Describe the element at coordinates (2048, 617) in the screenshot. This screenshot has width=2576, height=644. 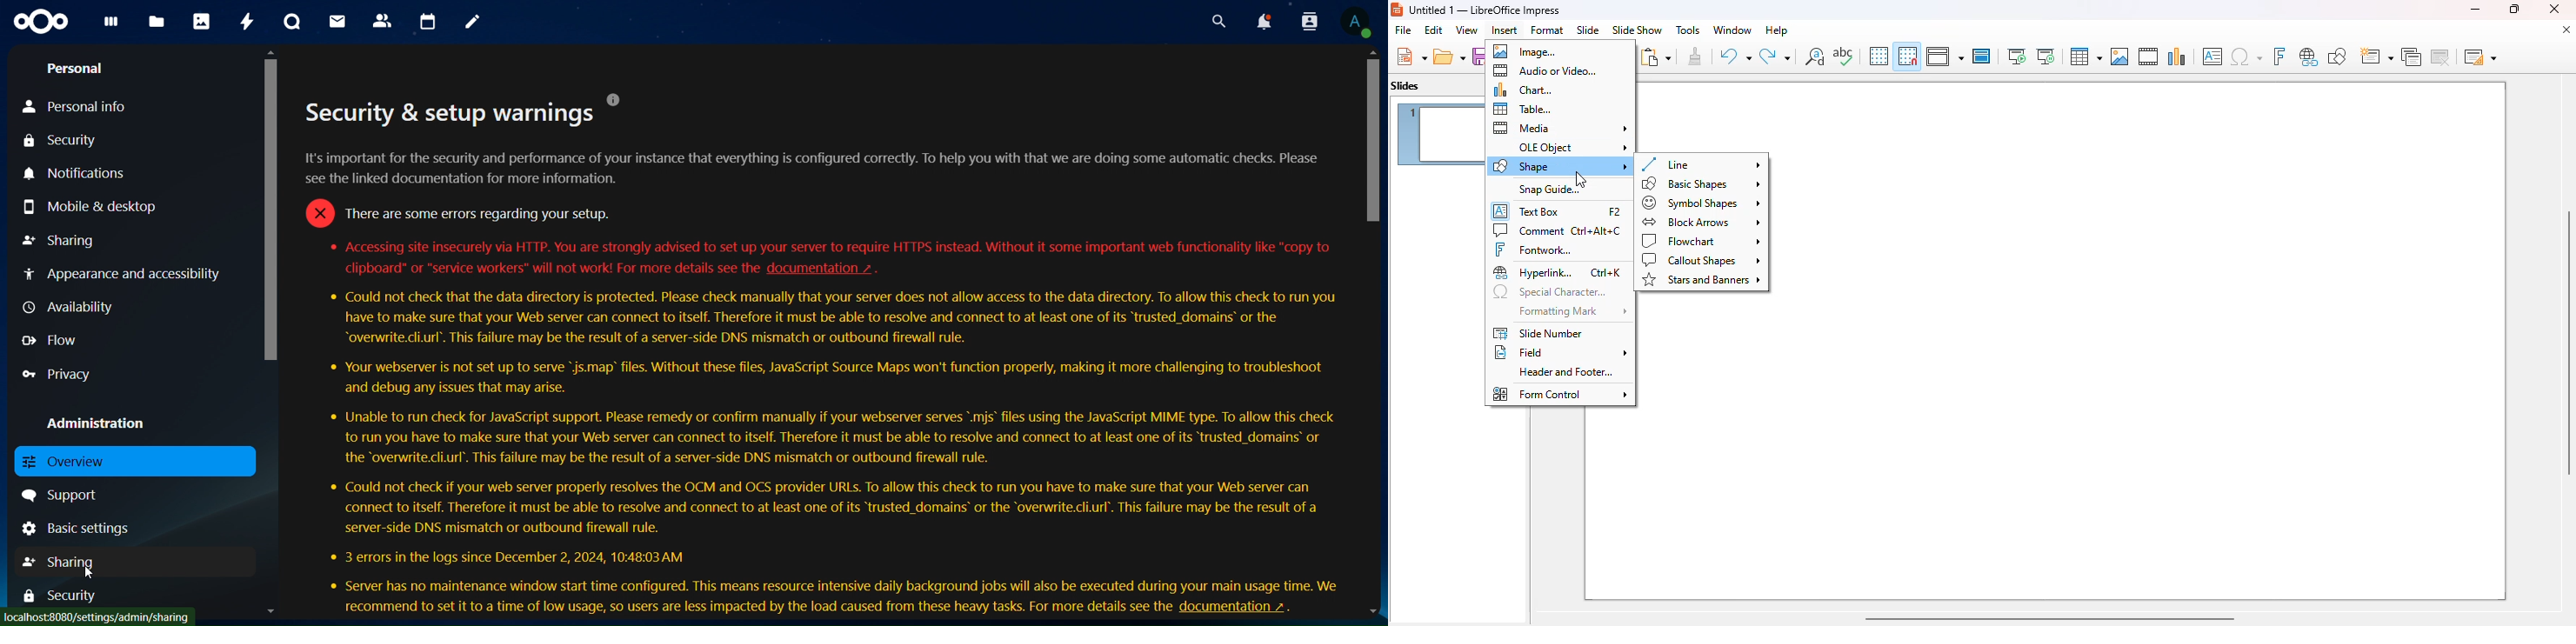
I see `horizontal scroll bar` at that location.